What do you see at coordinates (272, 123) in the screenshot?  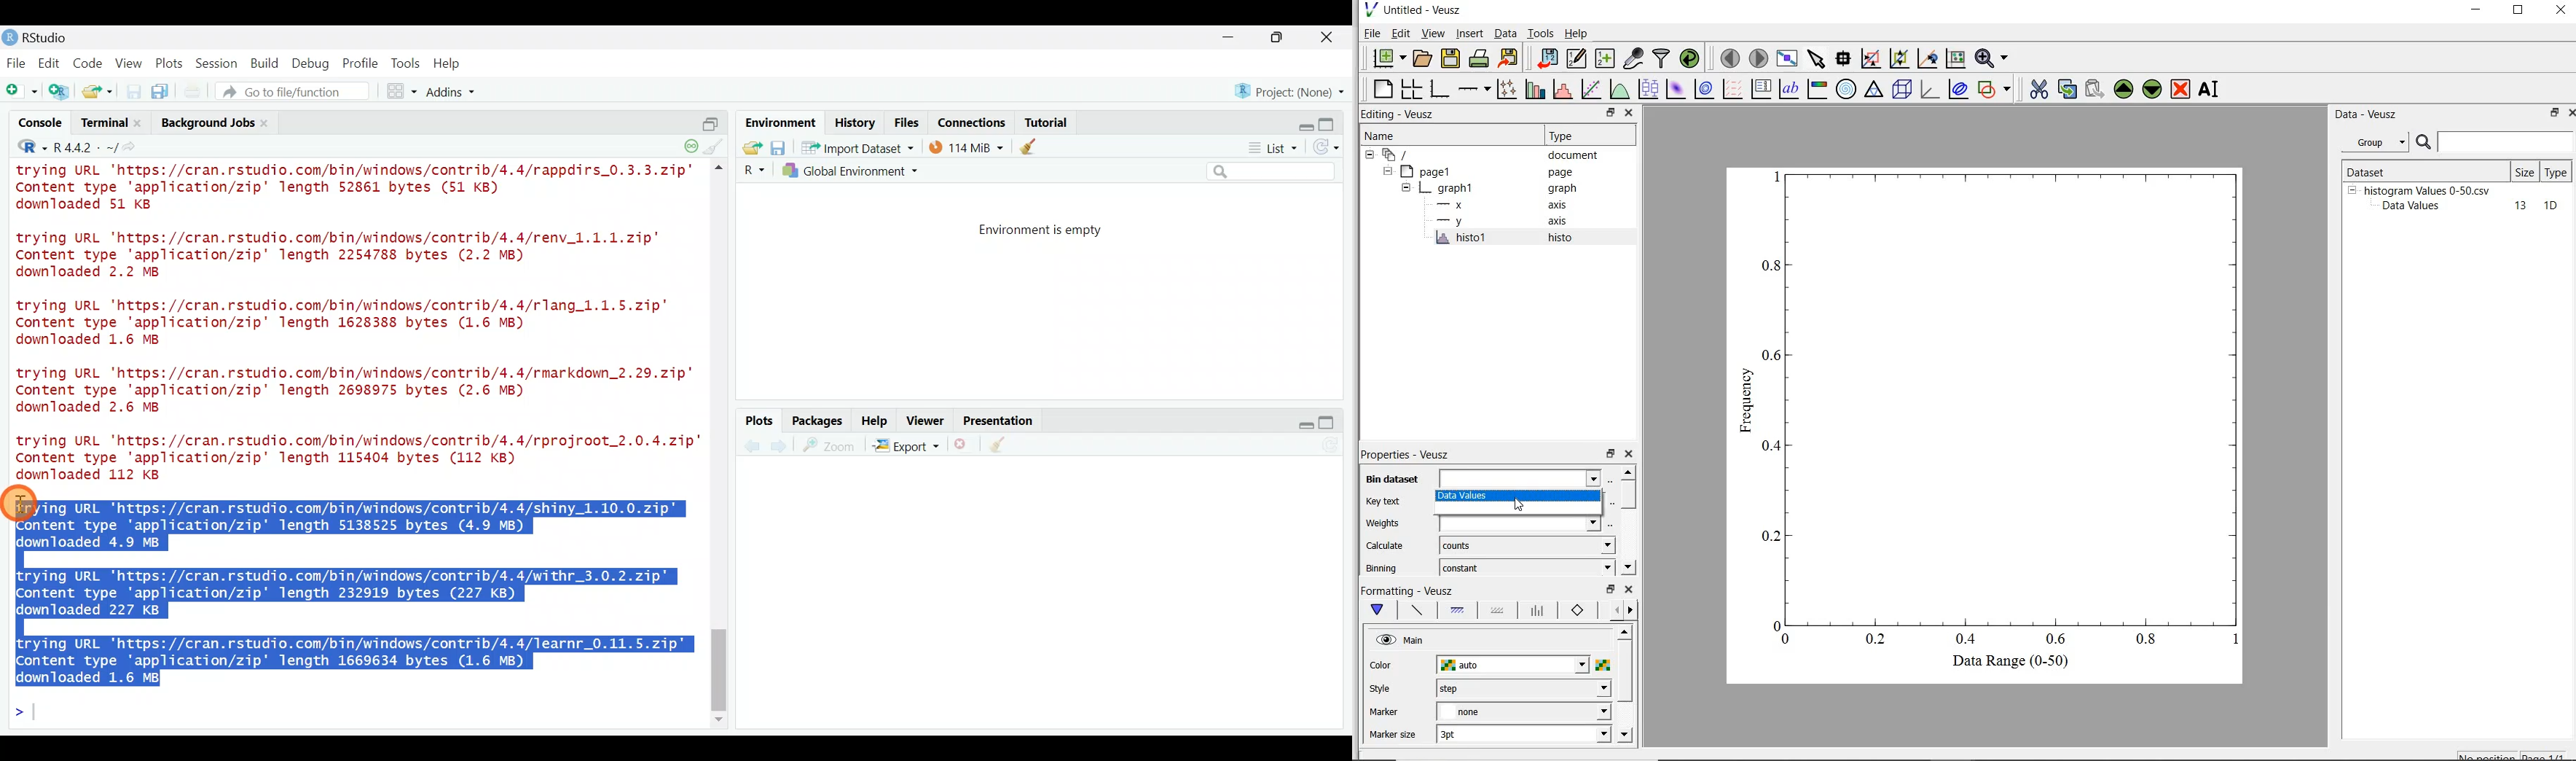 I see `Close background jobs` at bounding box center [272, 123].